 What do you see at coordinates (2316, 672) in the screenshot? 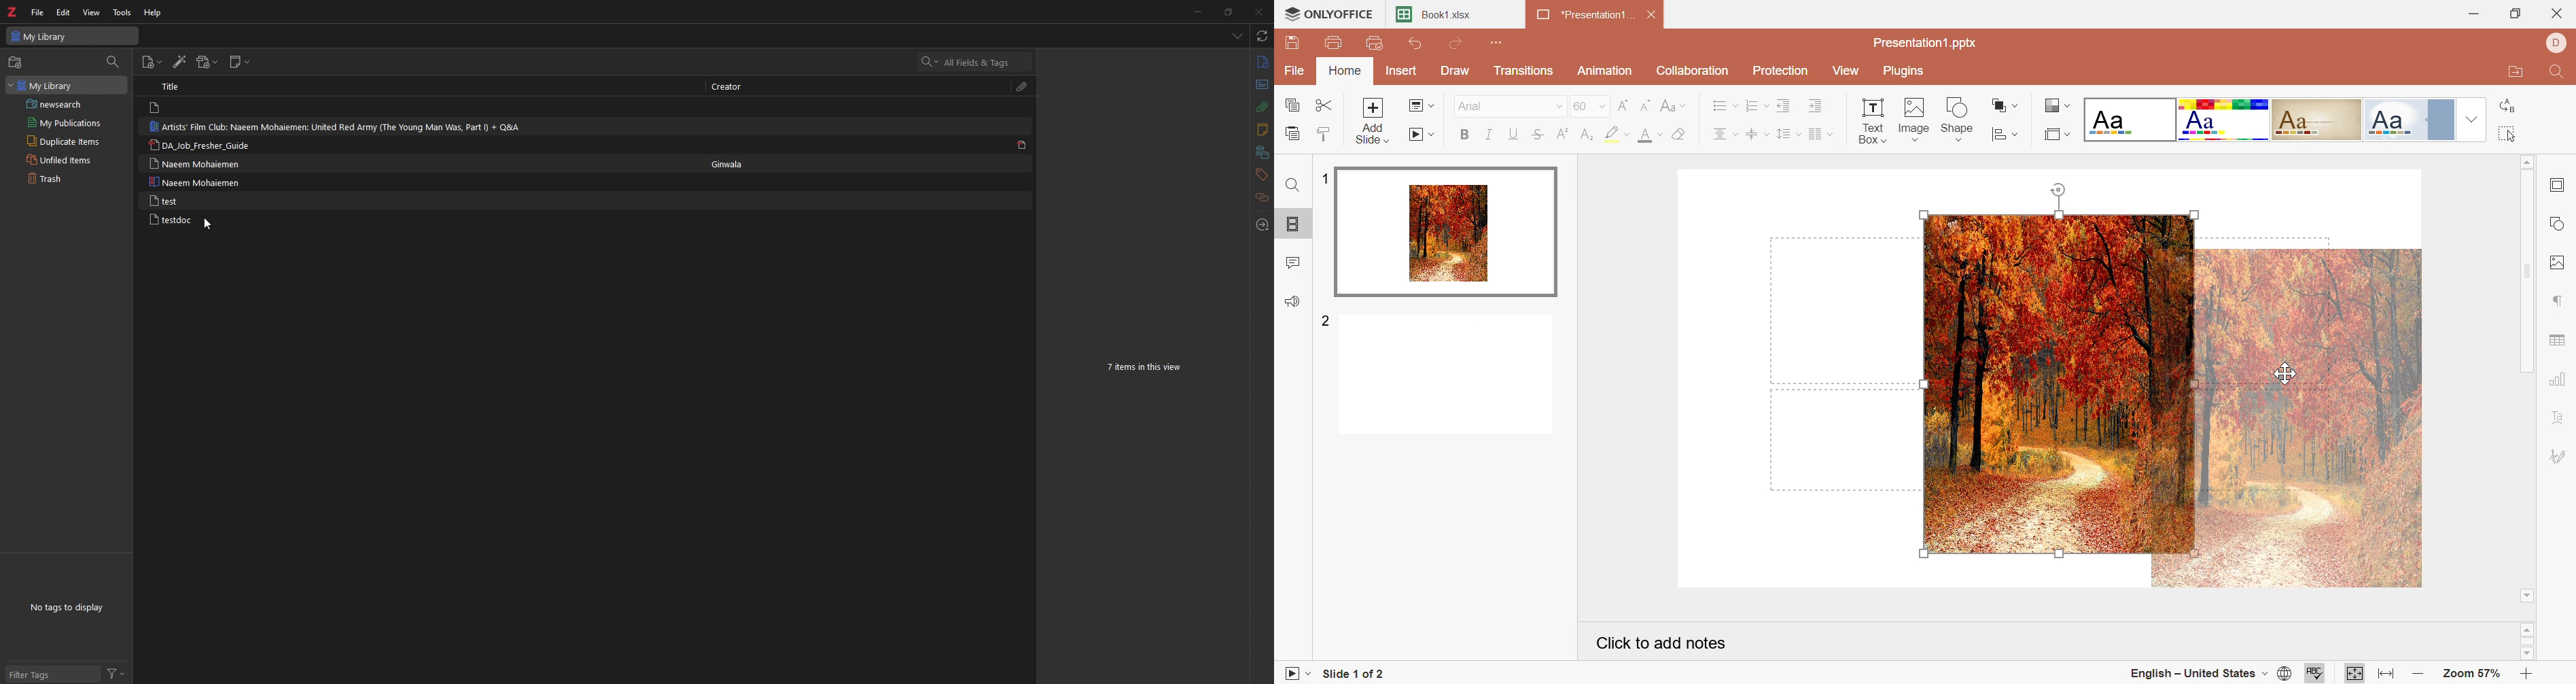
I see `Check Spelling` at bounding box center [2316, 672].